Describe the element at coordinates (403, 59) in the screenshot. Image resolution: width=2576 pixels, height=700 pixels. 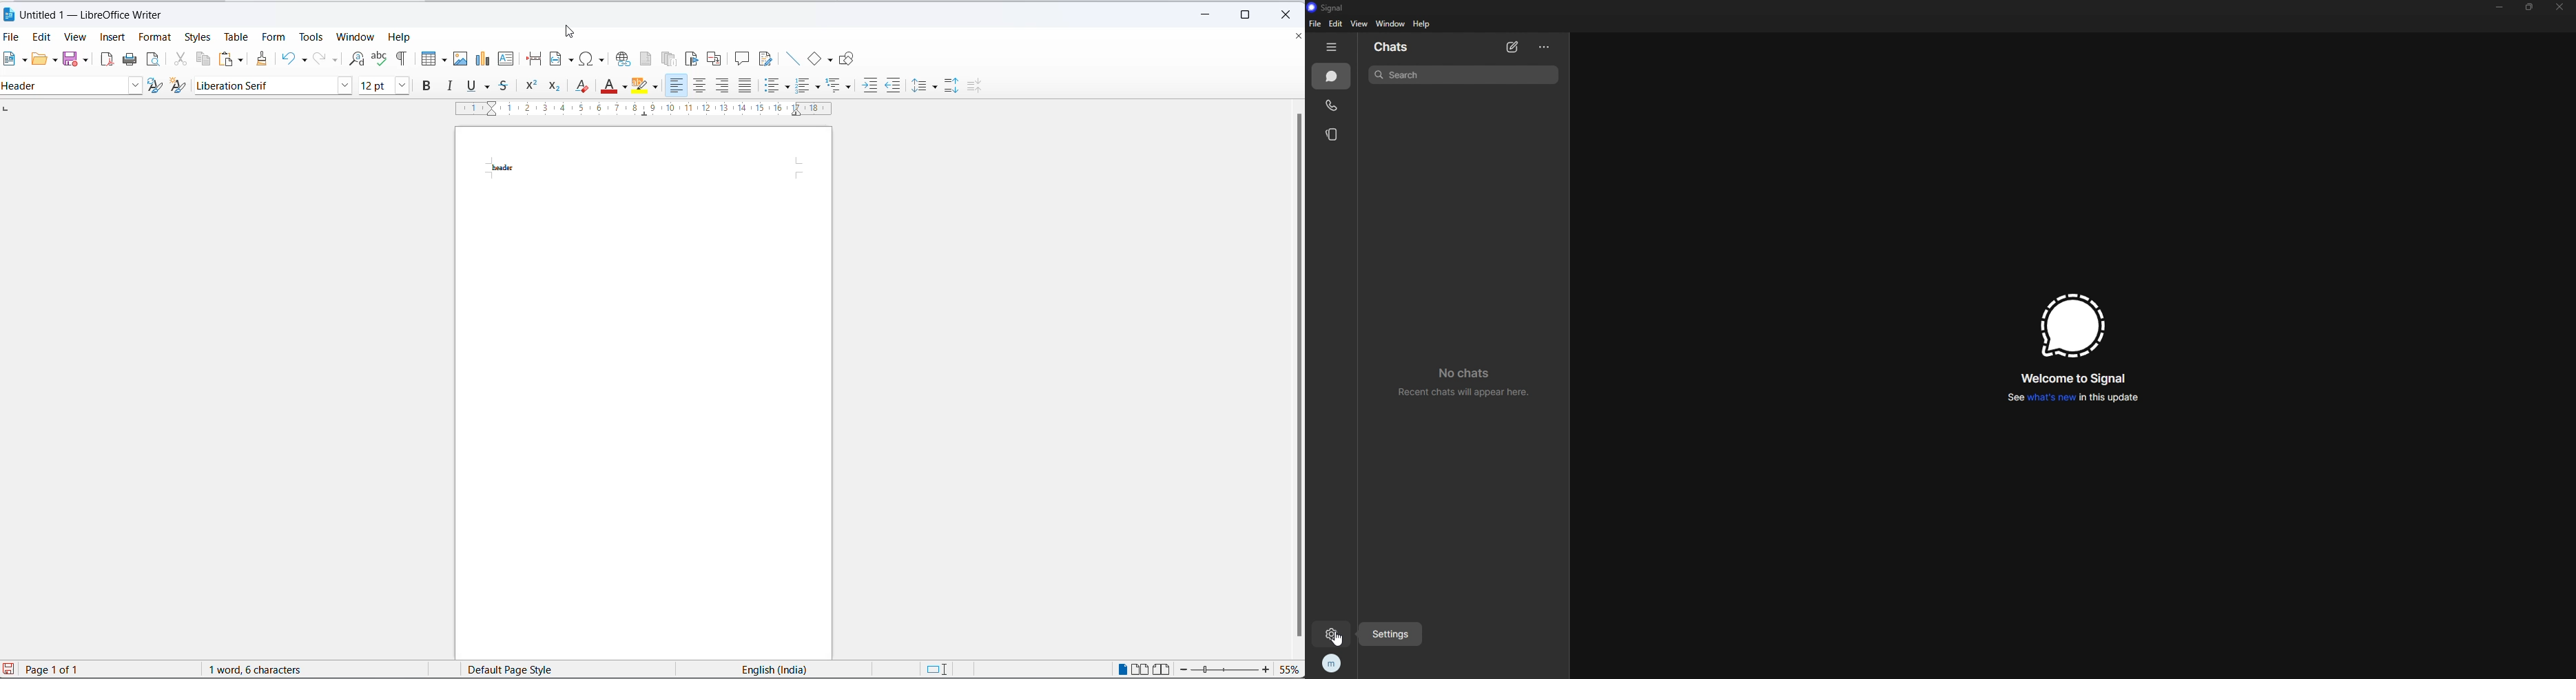
I see `toggle formatting marks` at that location.